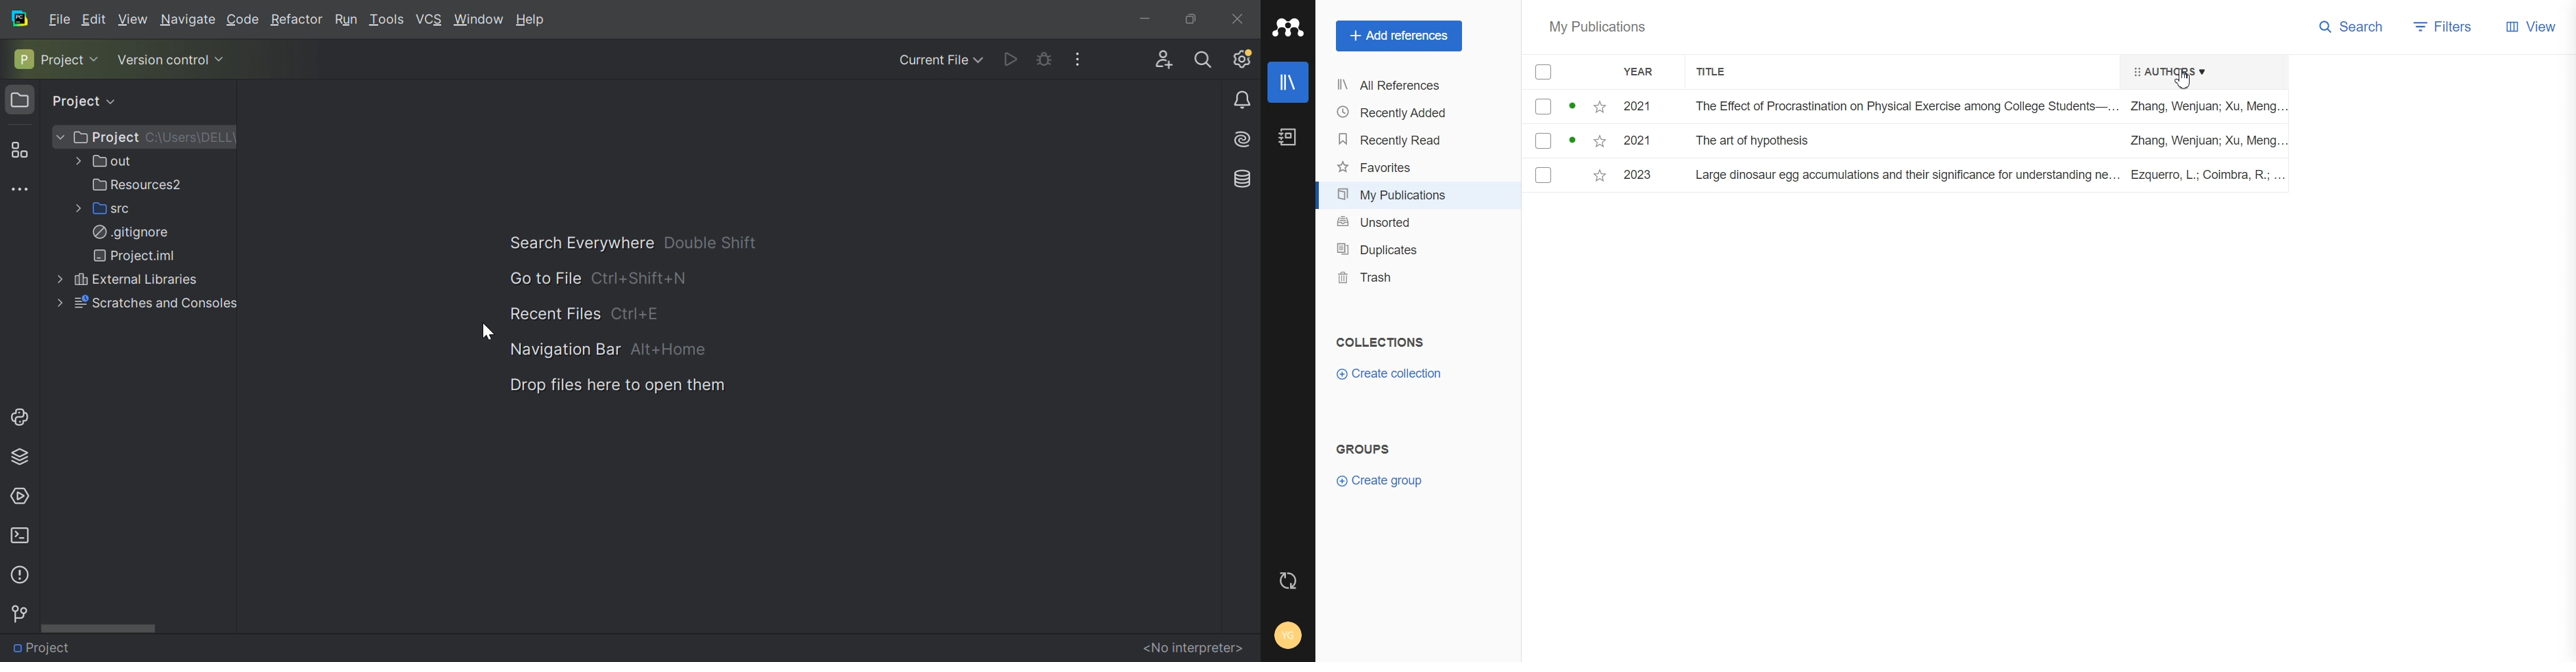 The width and height of the screenshot is (2576, 672). I want to click on Duplicates, so click(1415, 250).